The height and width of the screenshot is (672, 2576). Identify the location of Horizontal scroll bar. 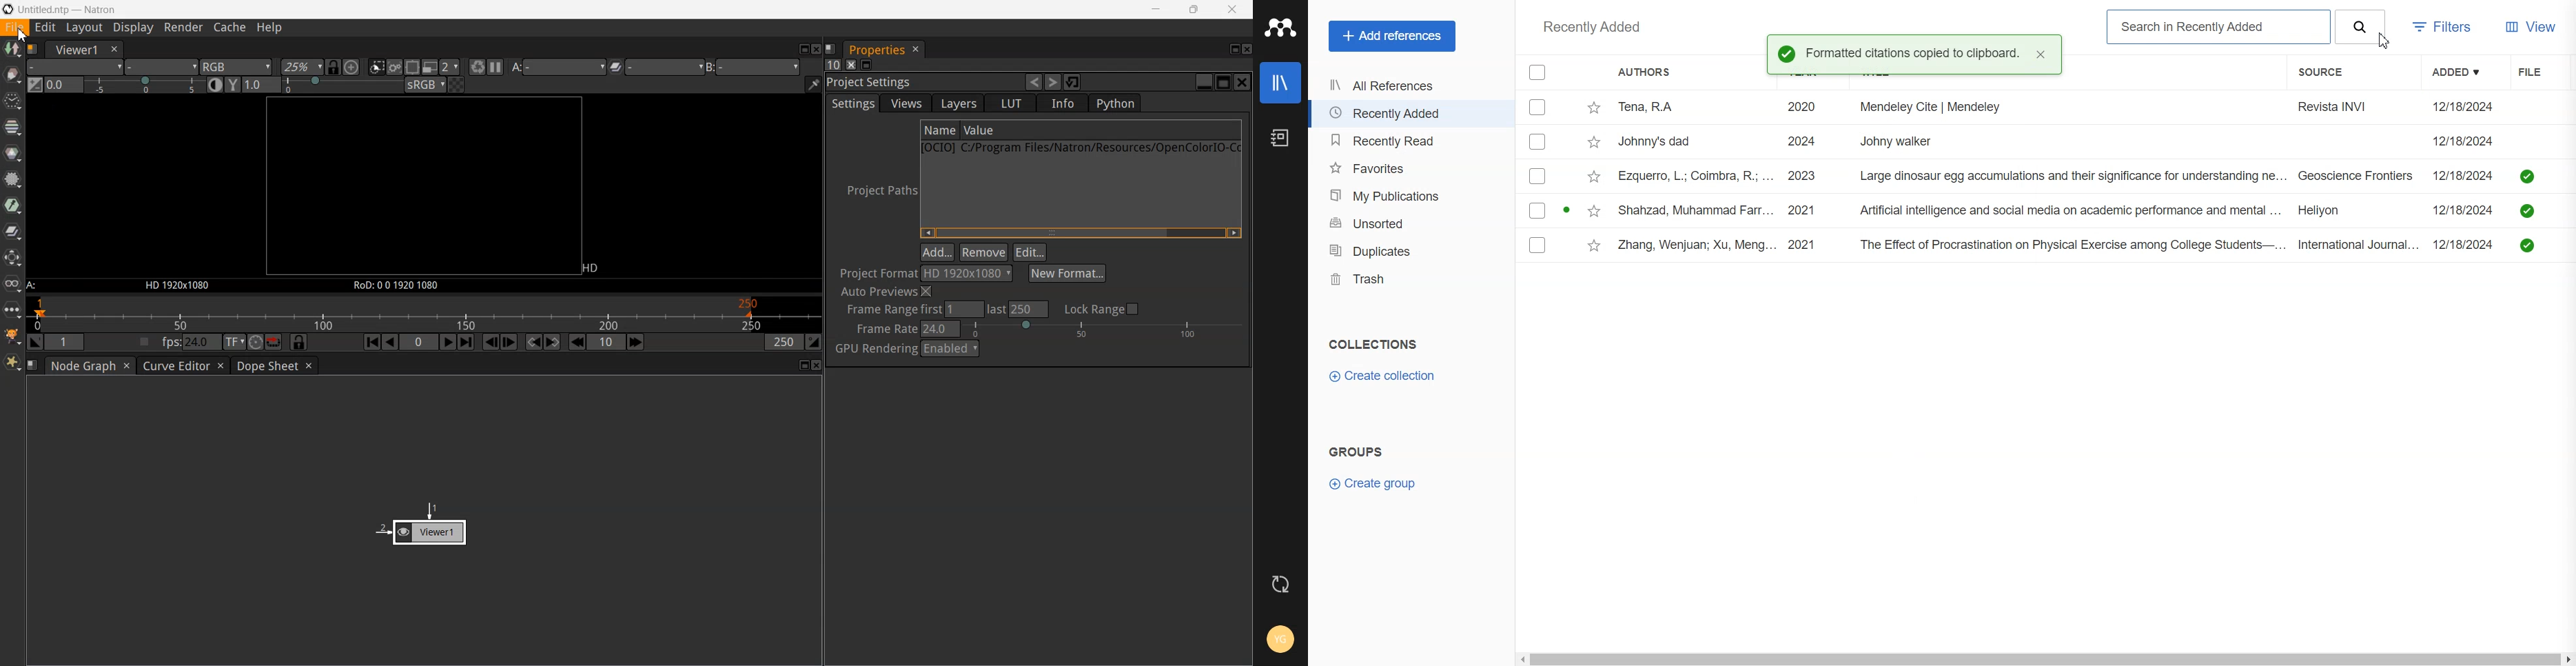
(2045, 660).